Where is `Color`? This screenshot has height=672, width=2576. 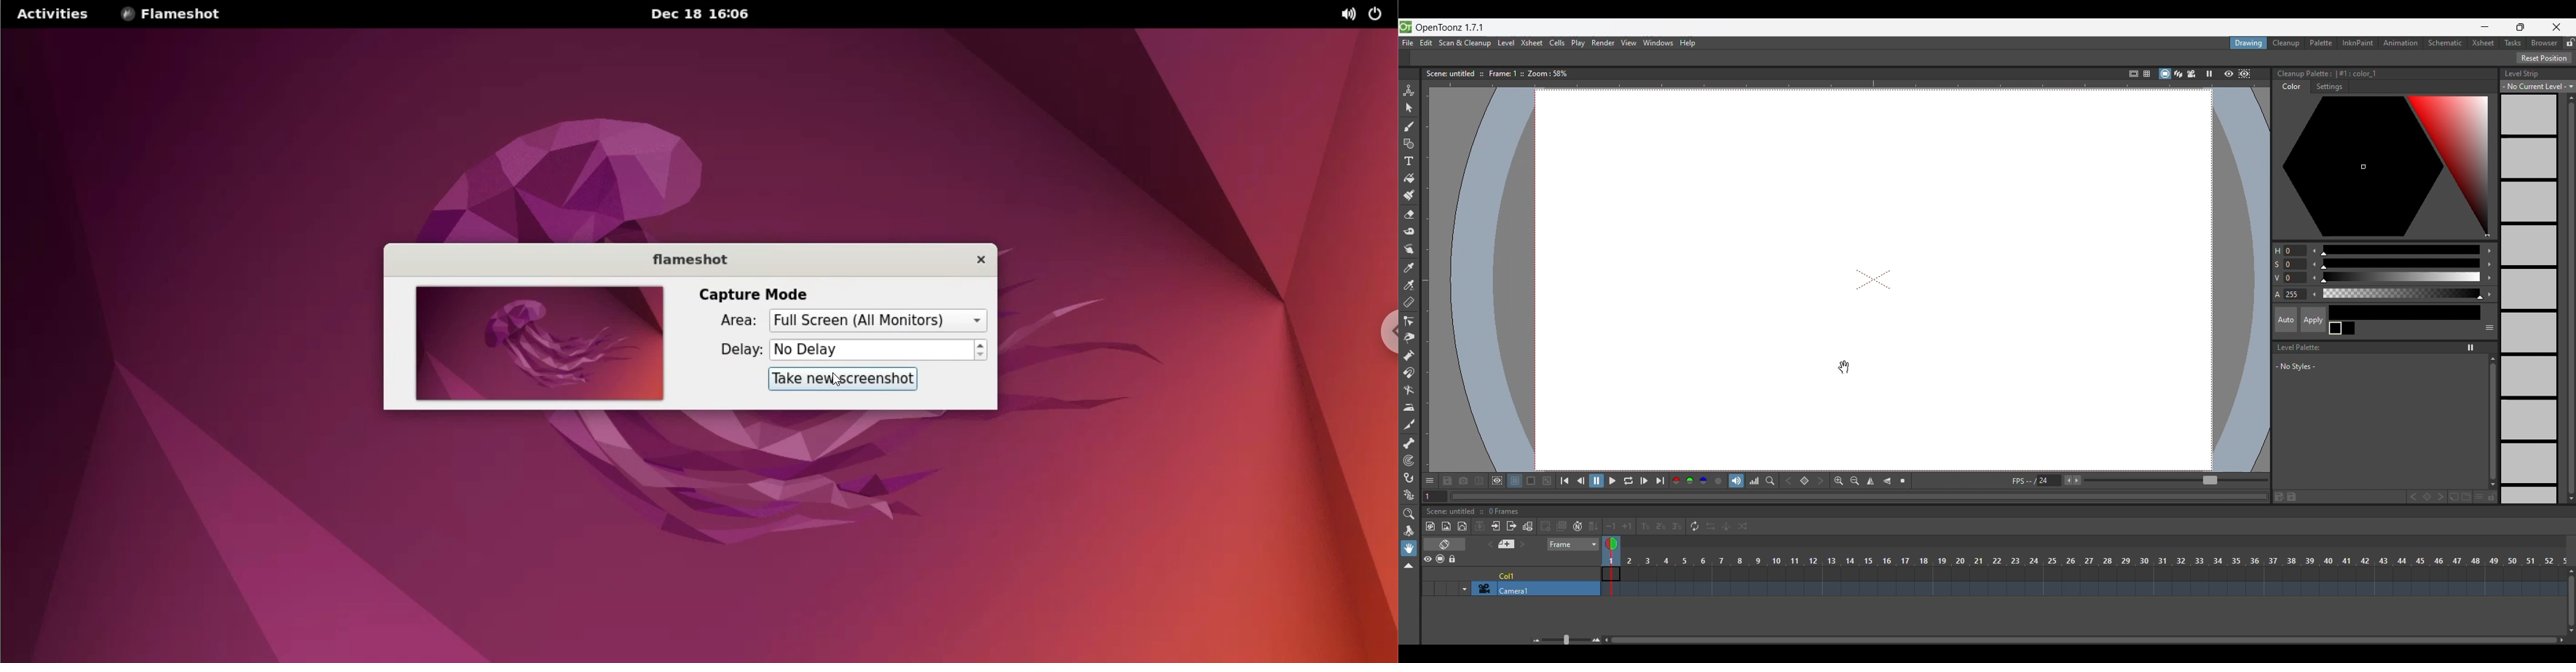 Color is located at coordinates (2292, 87).